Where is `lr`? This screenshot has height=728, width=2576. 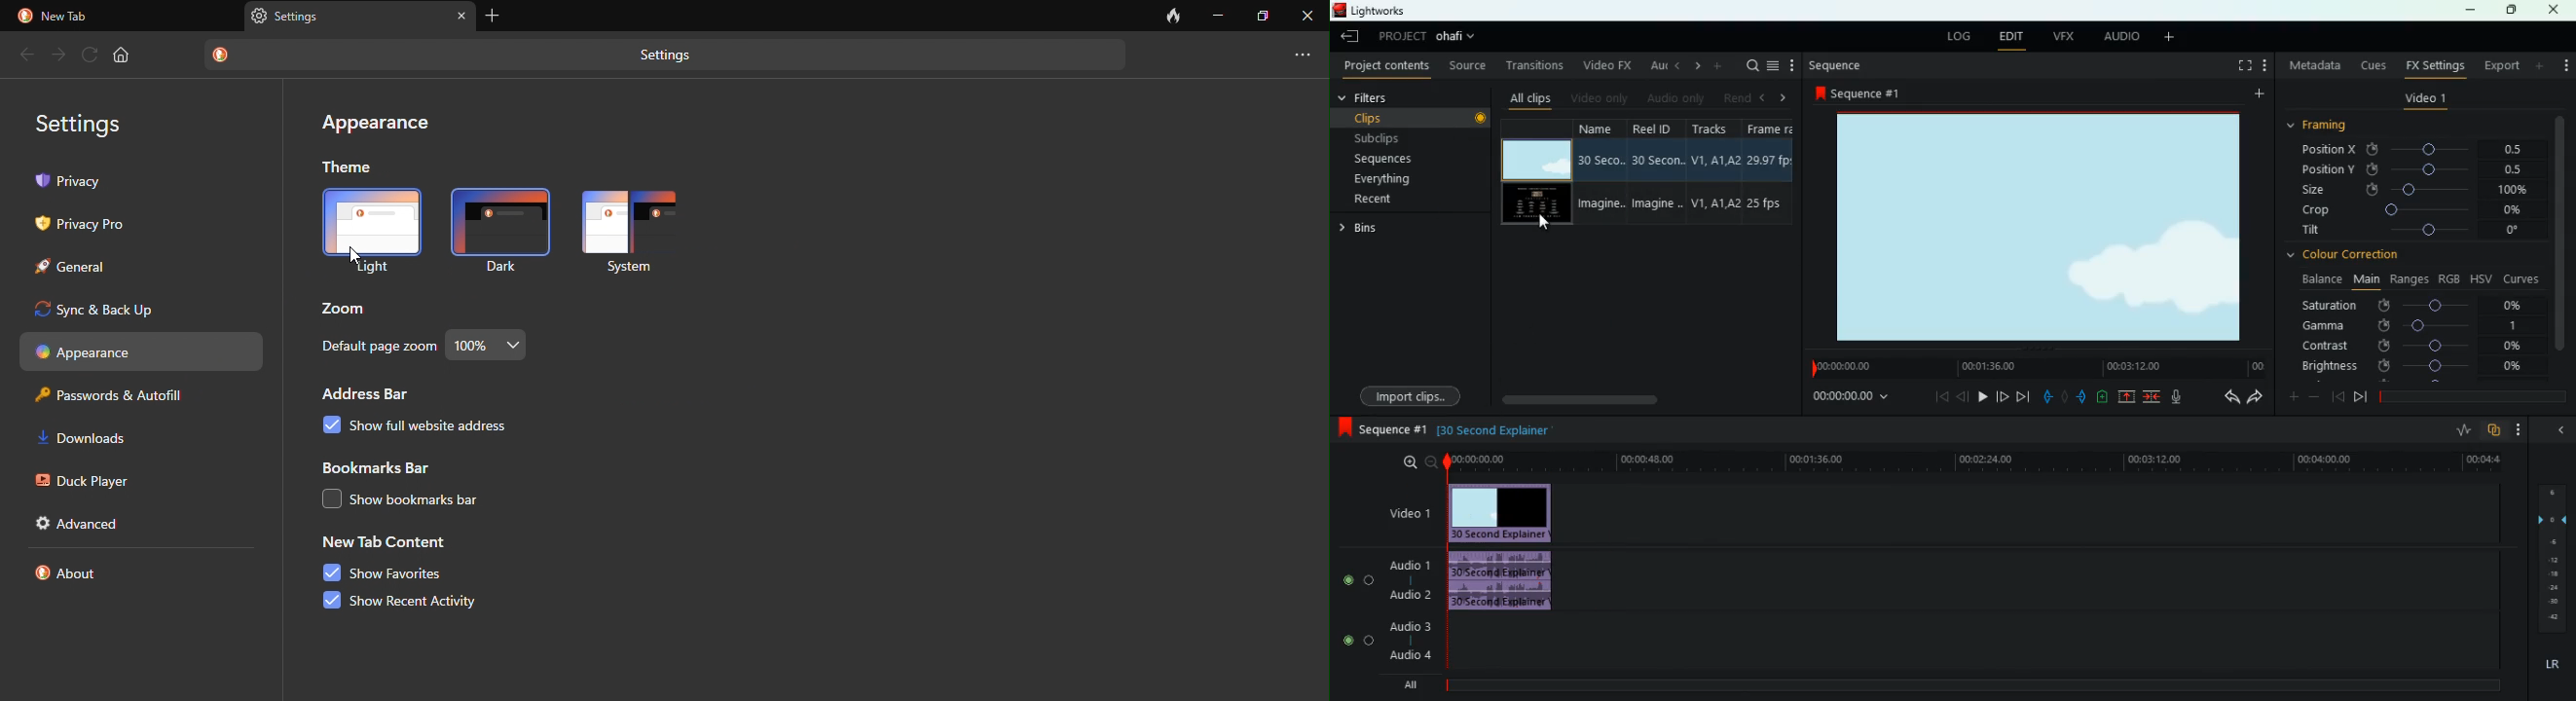
lr is located at coordinates (2551, 665).